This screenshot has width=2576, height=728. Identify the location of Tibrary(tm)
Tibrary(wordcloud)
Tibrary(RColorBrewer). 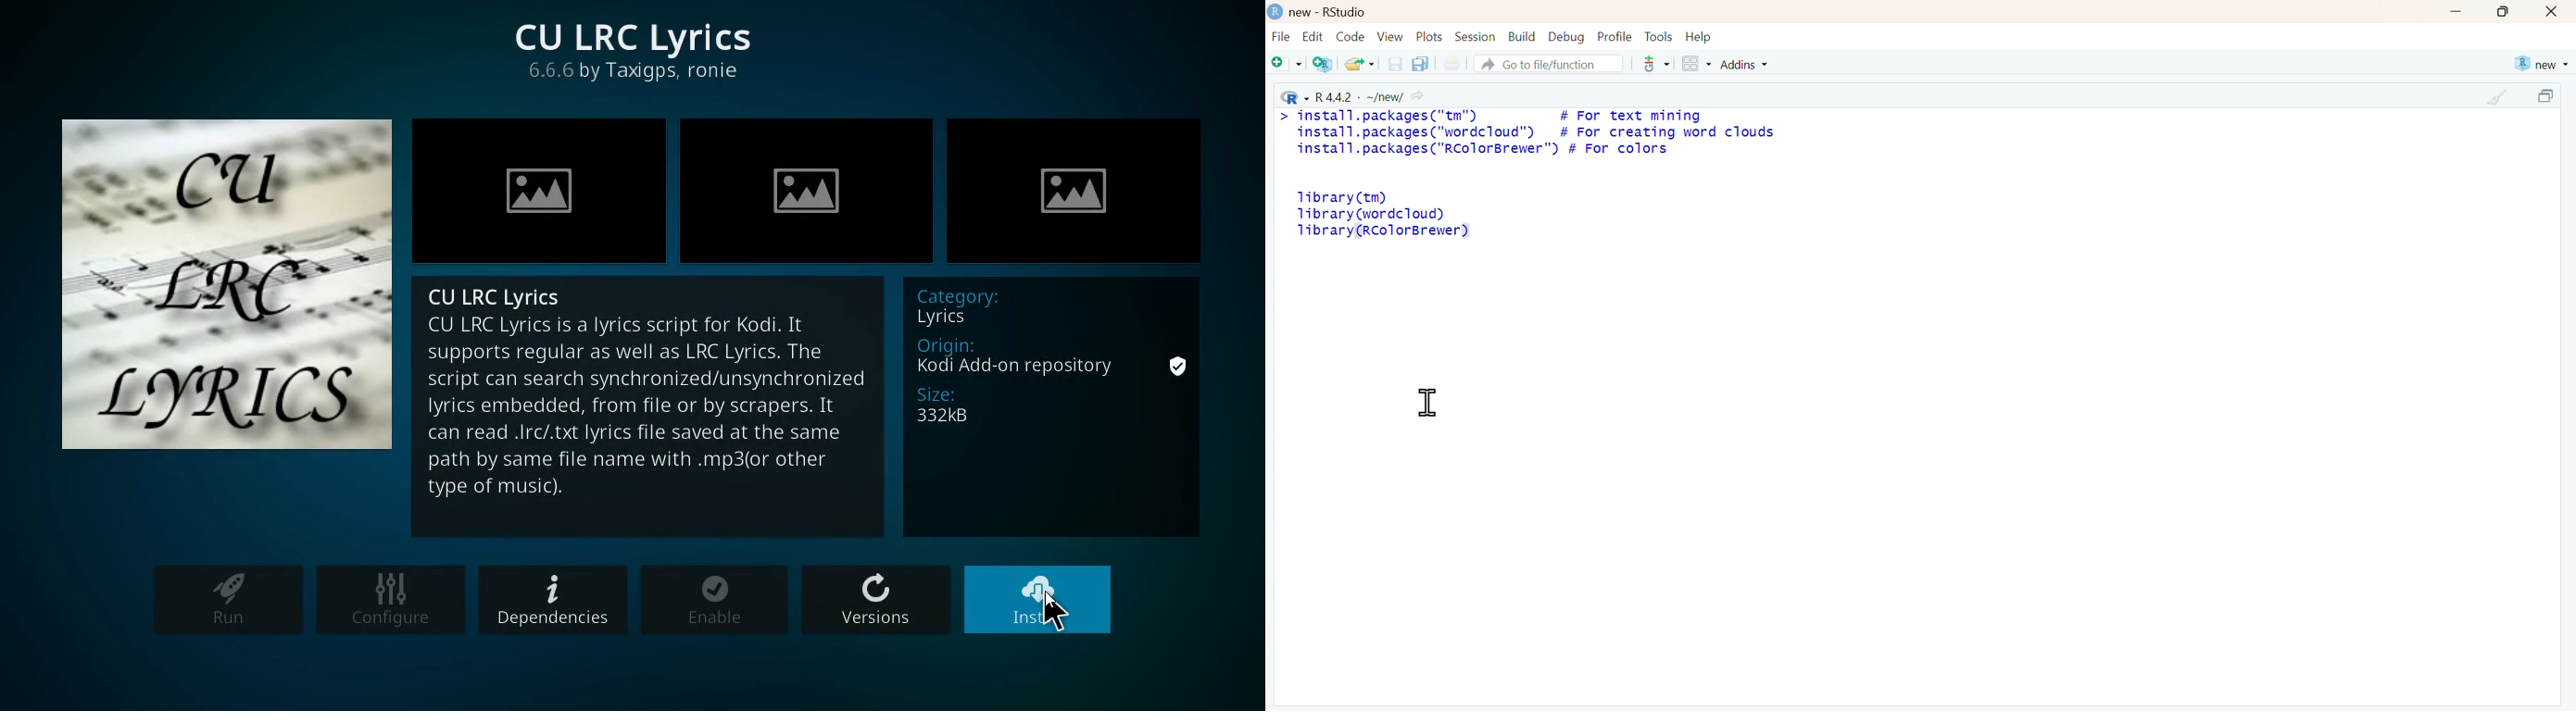
(1383, 215).